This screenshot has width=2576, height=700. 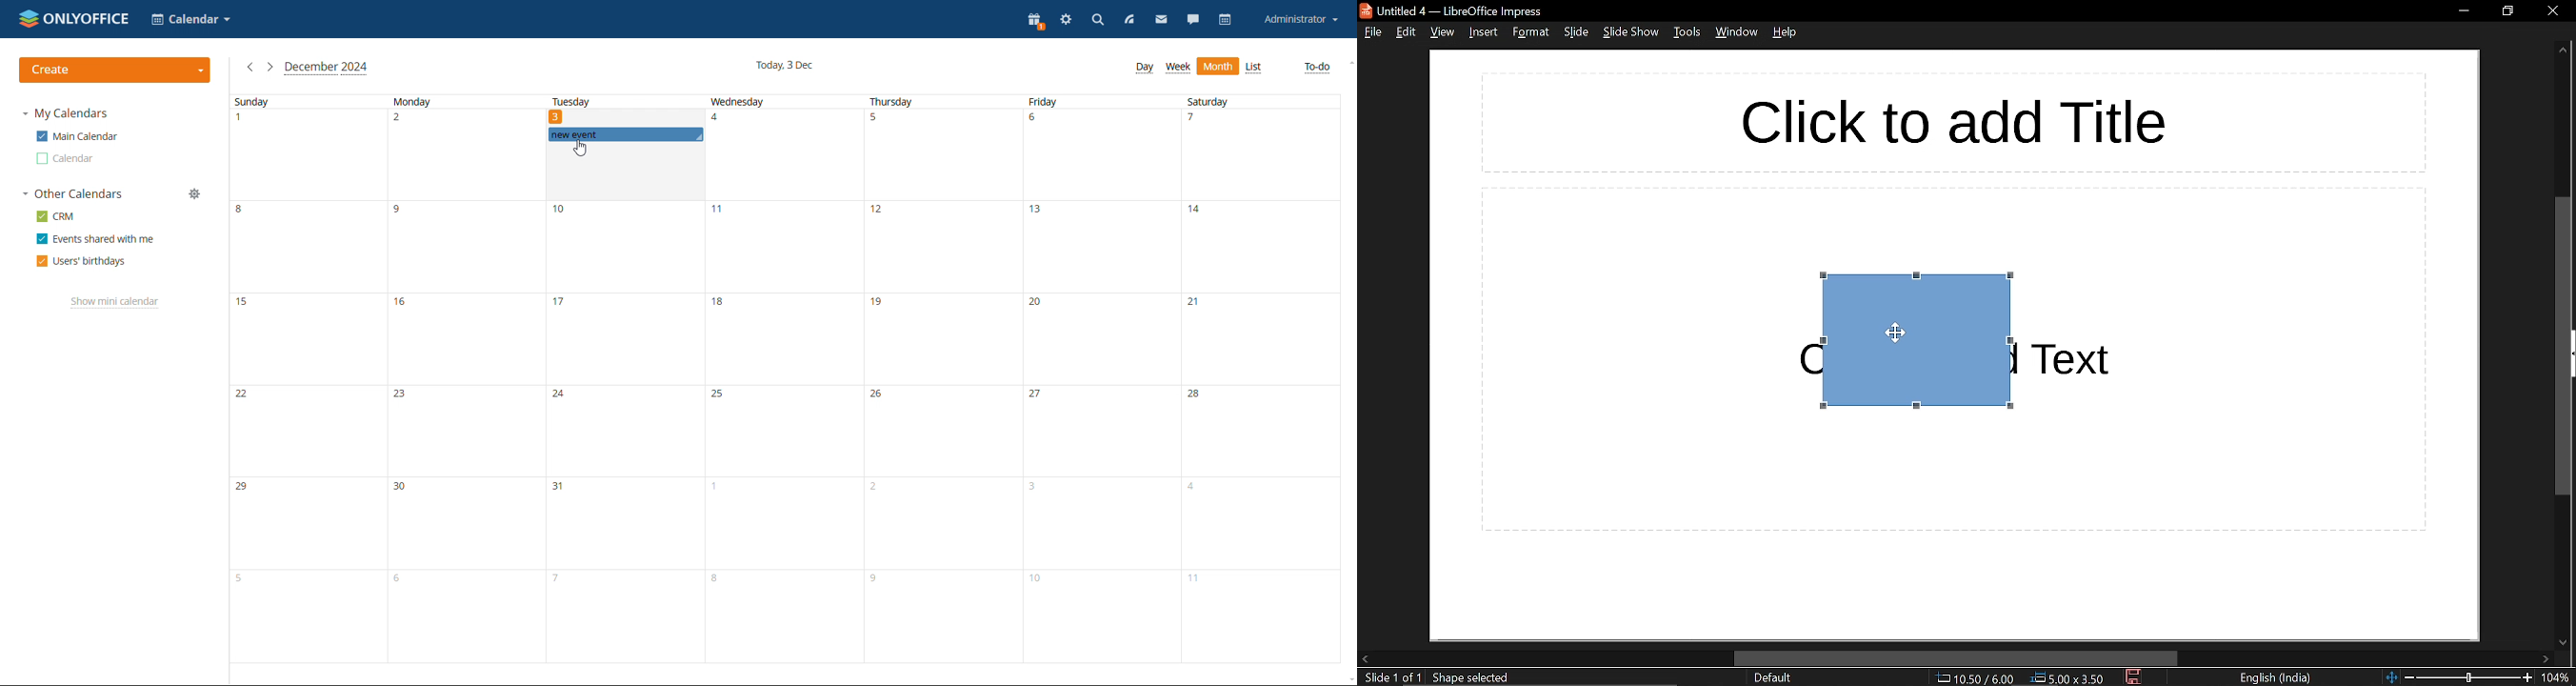 I want to click on tuesday, so click(x=623, y=426).